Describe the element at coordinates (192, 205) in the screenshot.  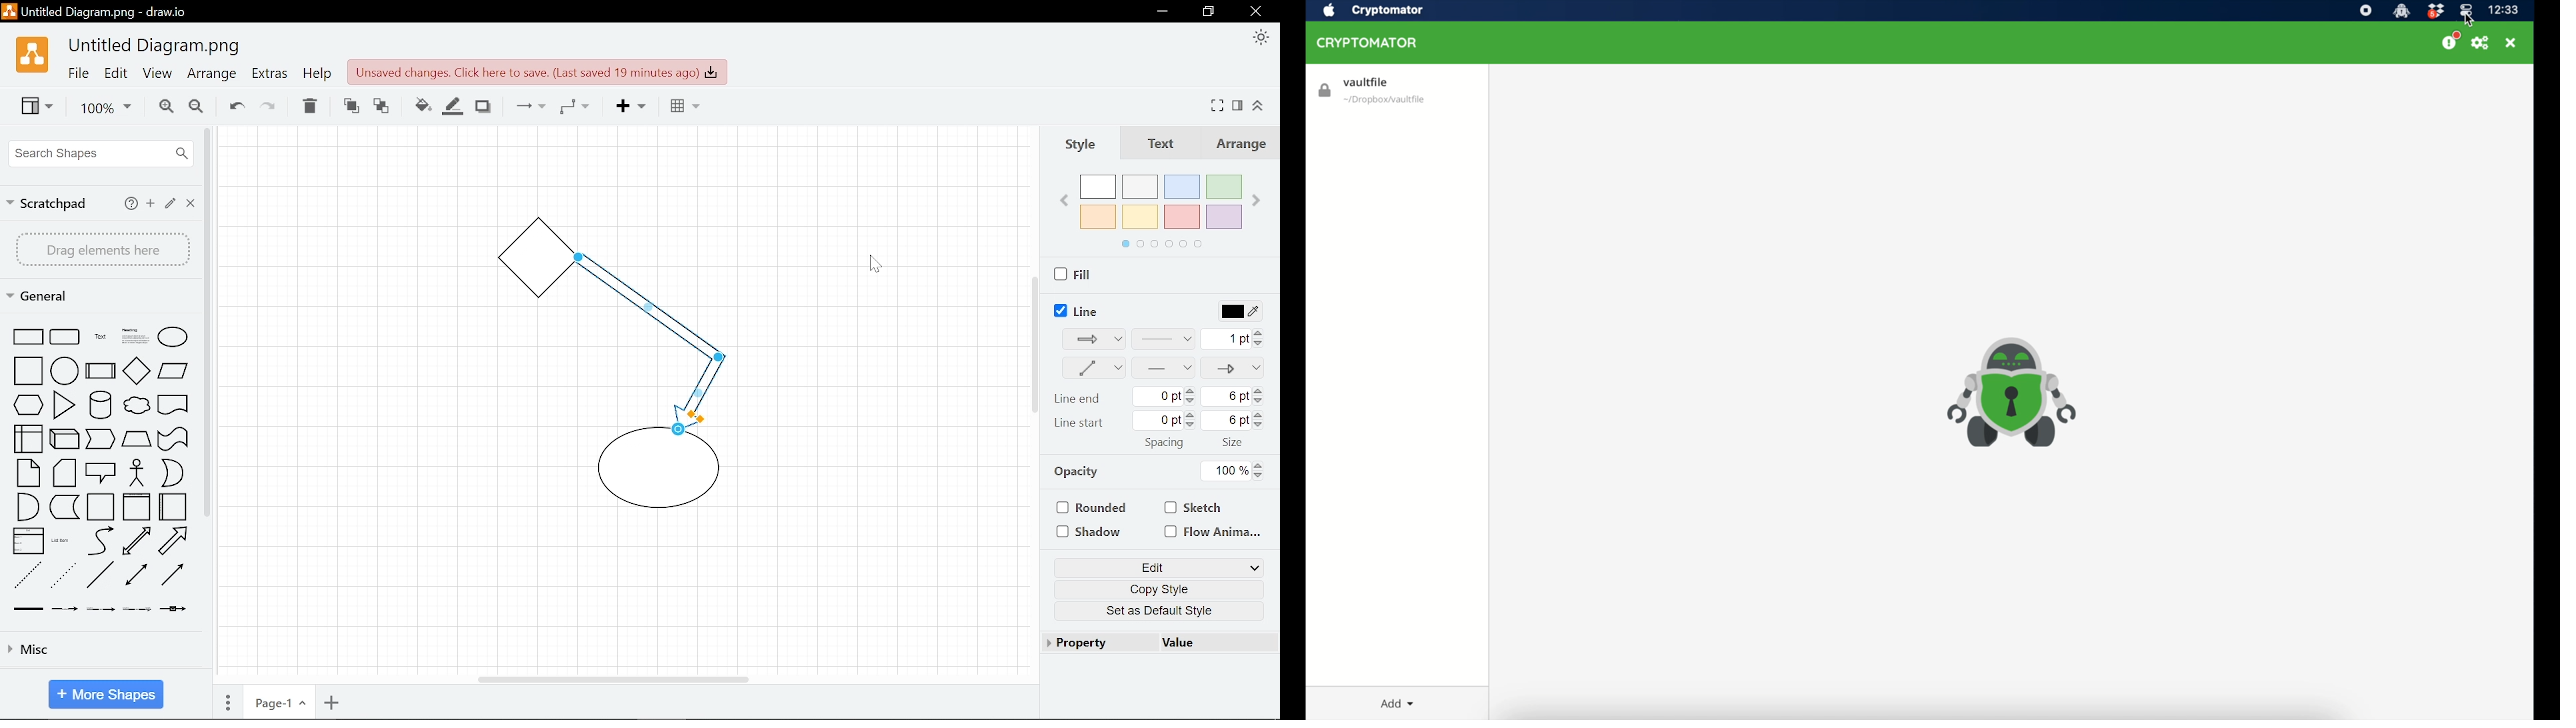
I see `Close` at that location.